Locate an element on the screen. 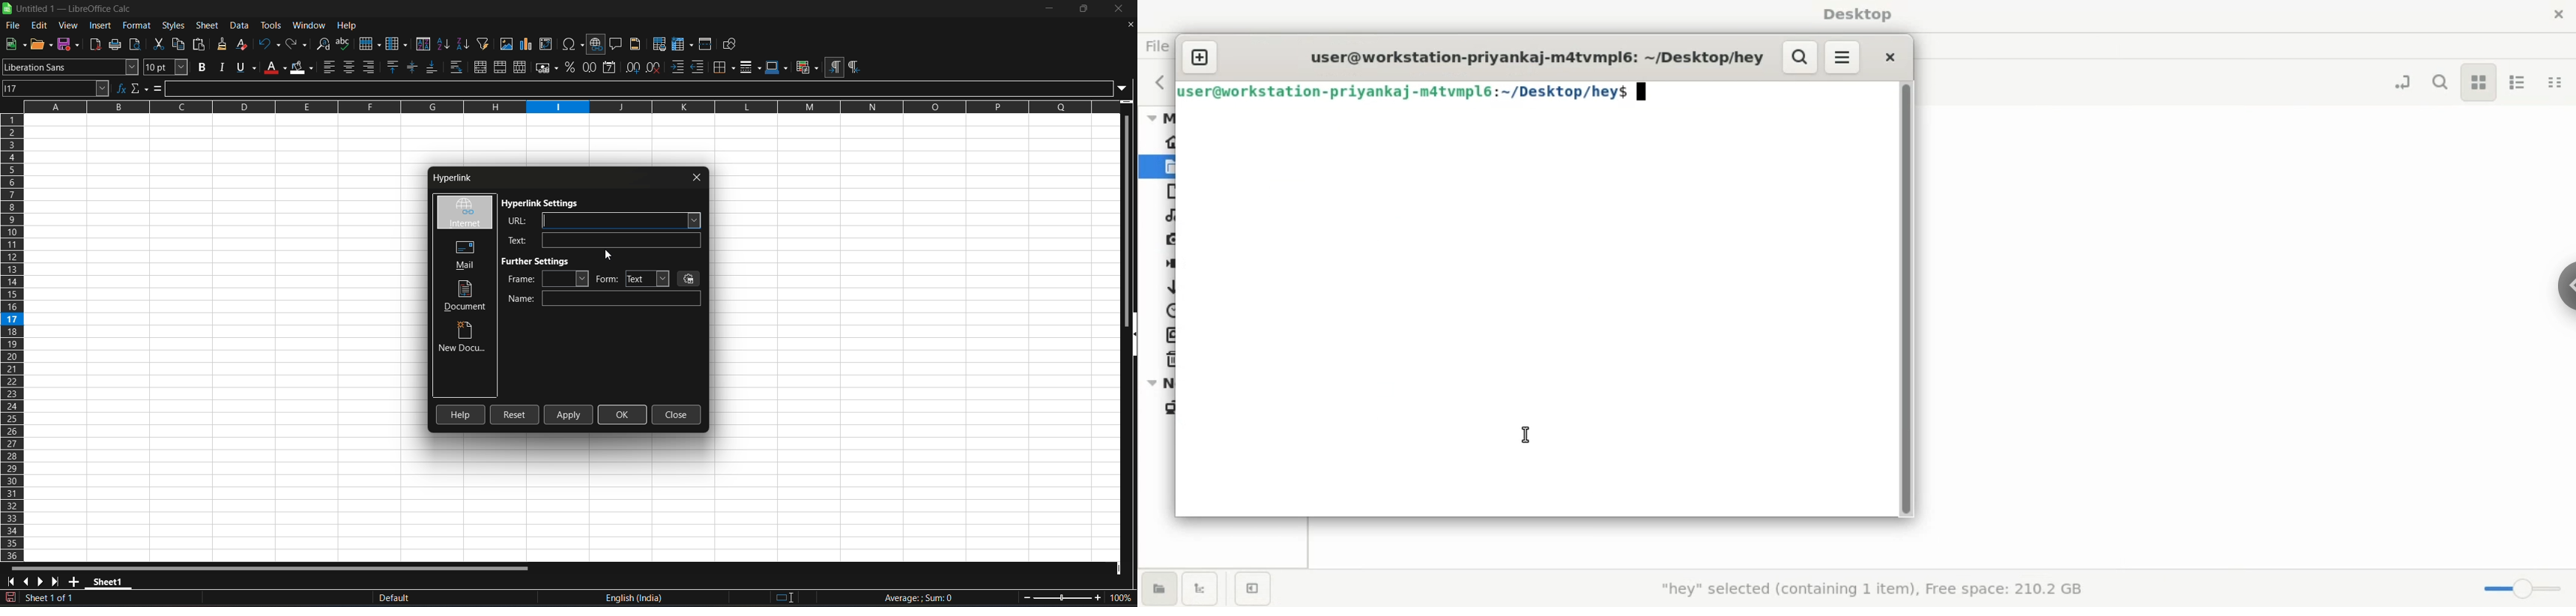  'hey' selected (containing 1 item), Free space: 210.2 GB is located at coordinates (1870, 588).